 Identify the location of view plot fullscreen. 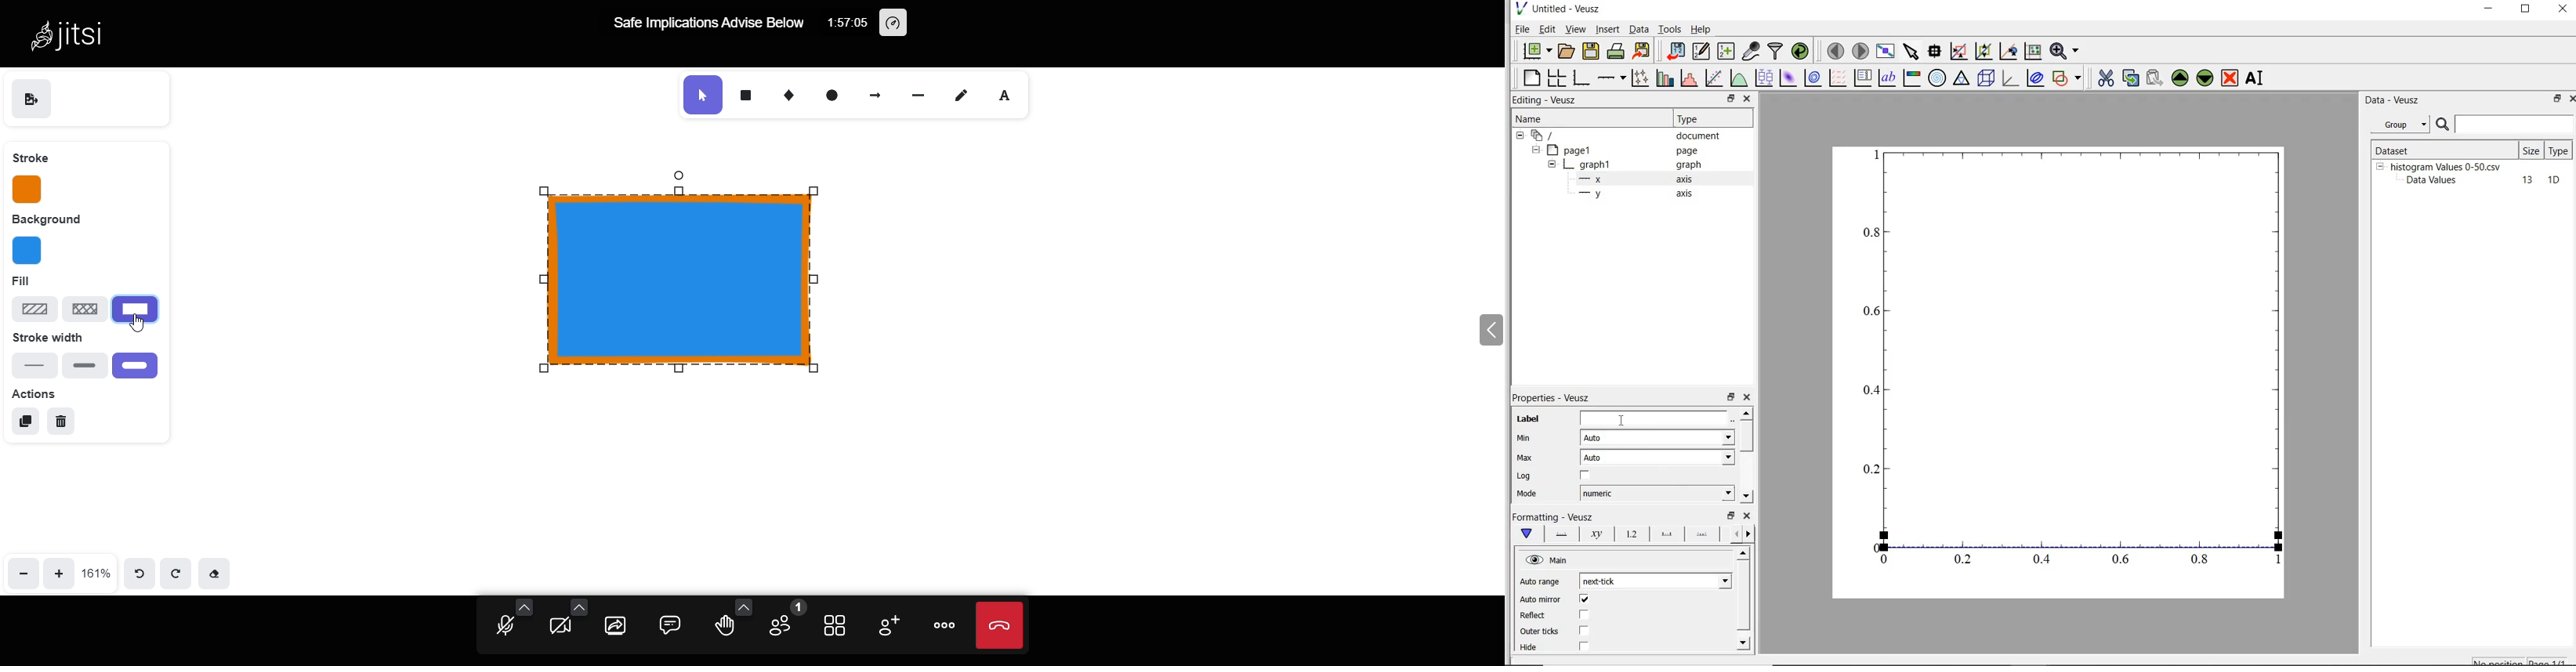
(1886, 50).